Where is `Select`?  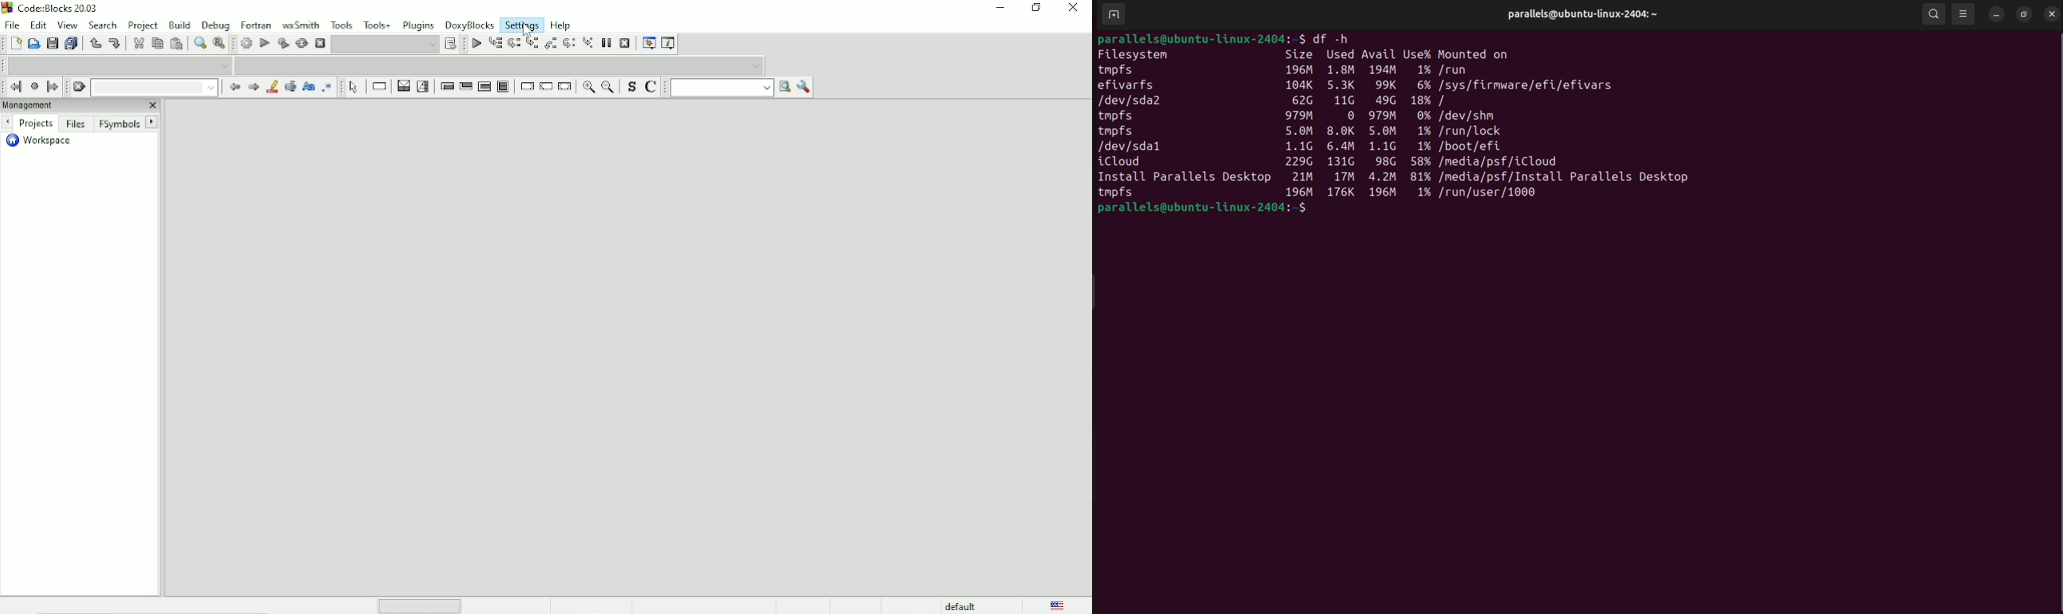 Select is located at coordinates (355, 88).